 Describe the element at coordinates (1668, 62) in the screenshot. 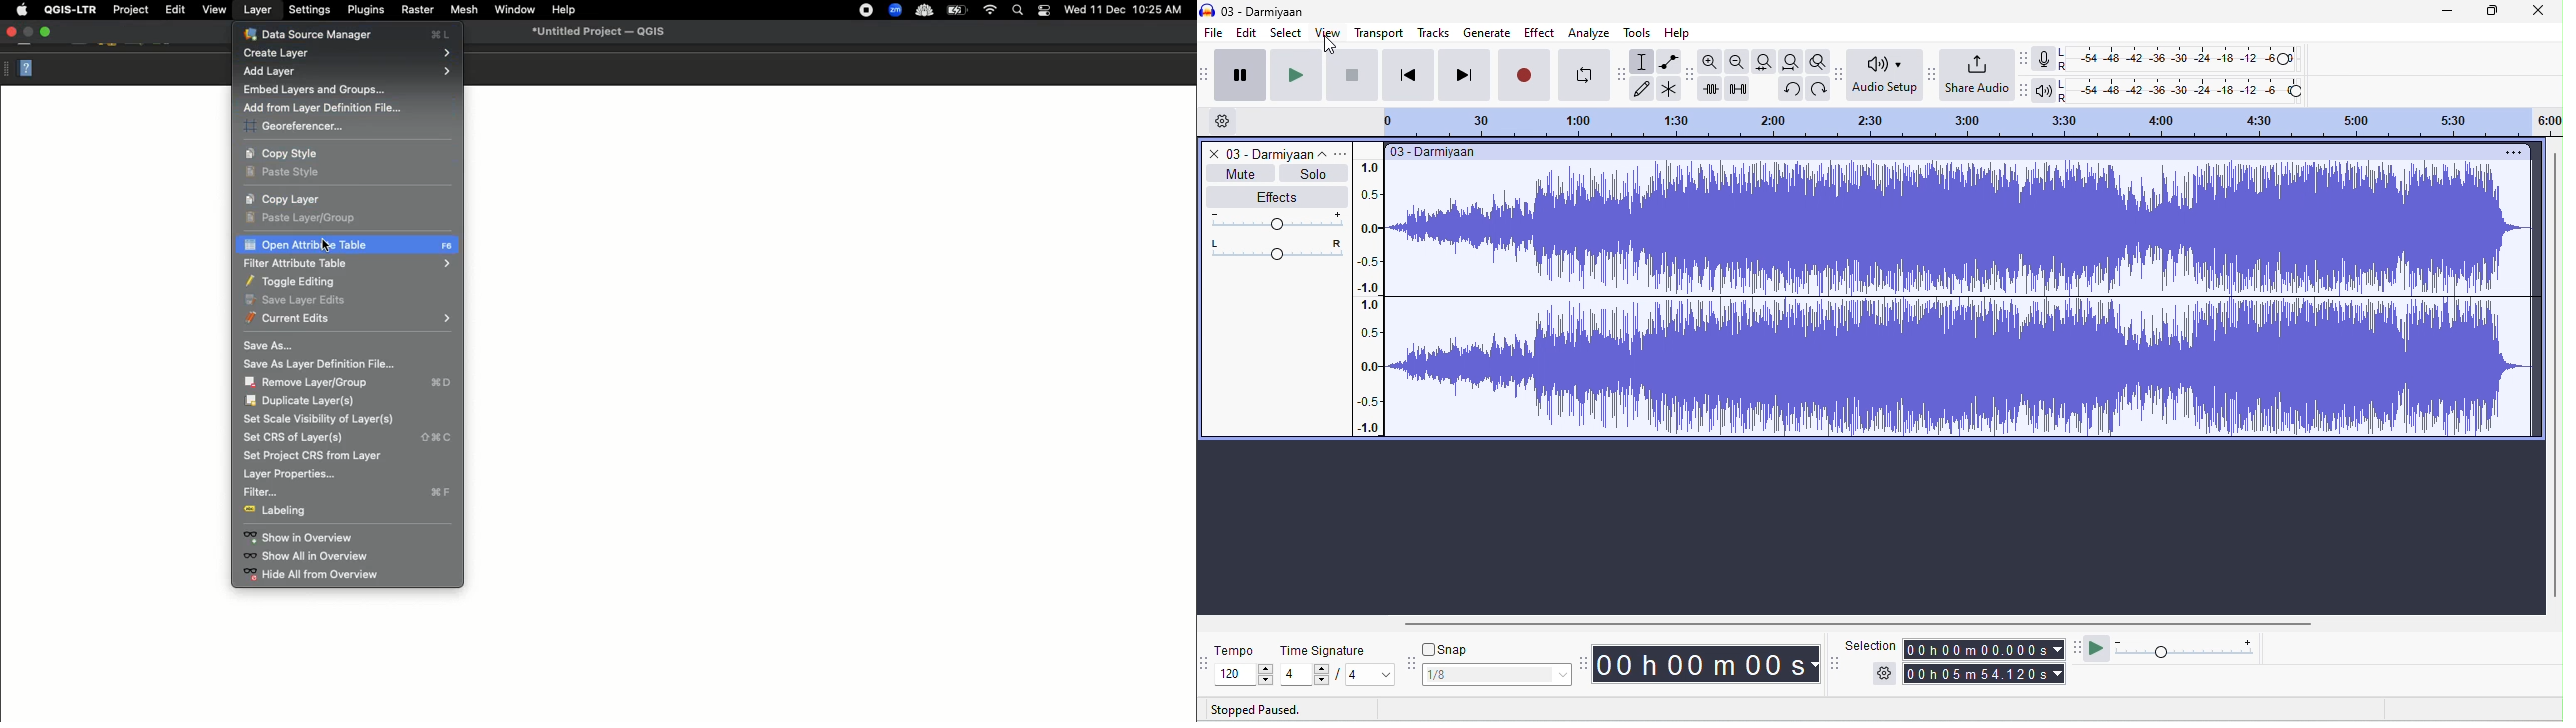

I see `envelop` at that location.